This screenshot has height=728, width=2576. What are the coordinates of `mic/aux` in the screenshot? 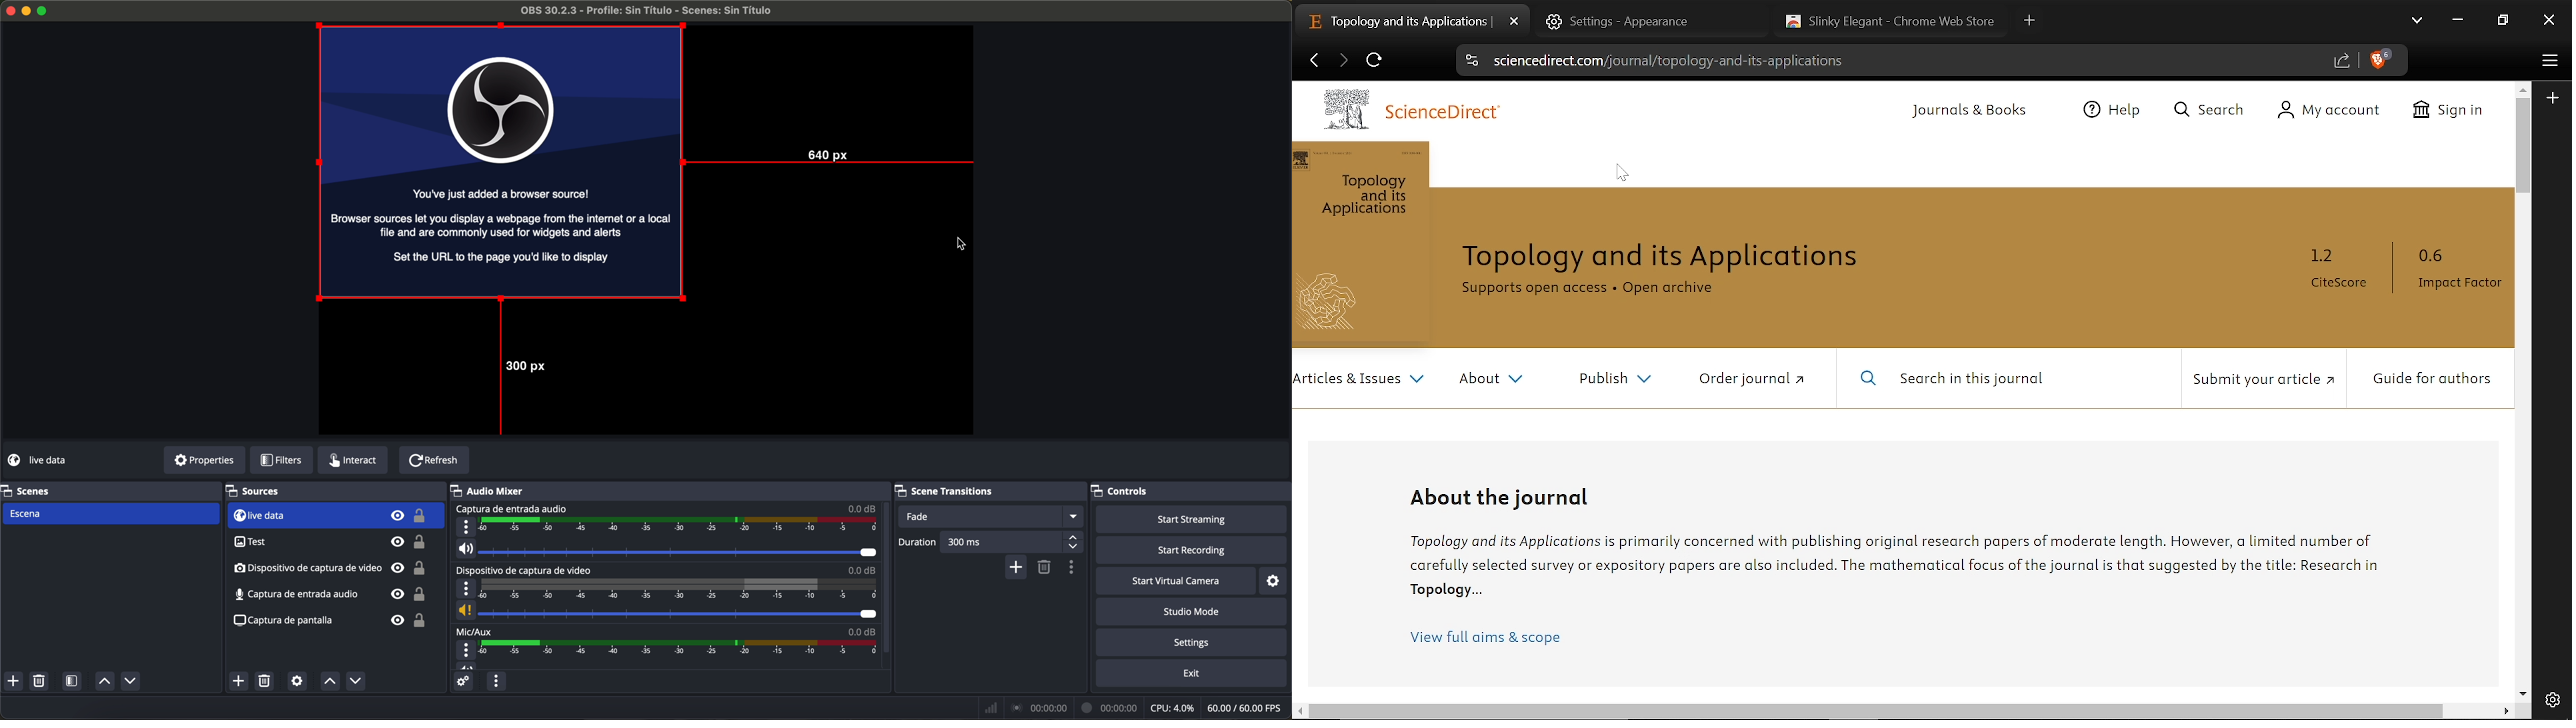 It's located at (479, 632).